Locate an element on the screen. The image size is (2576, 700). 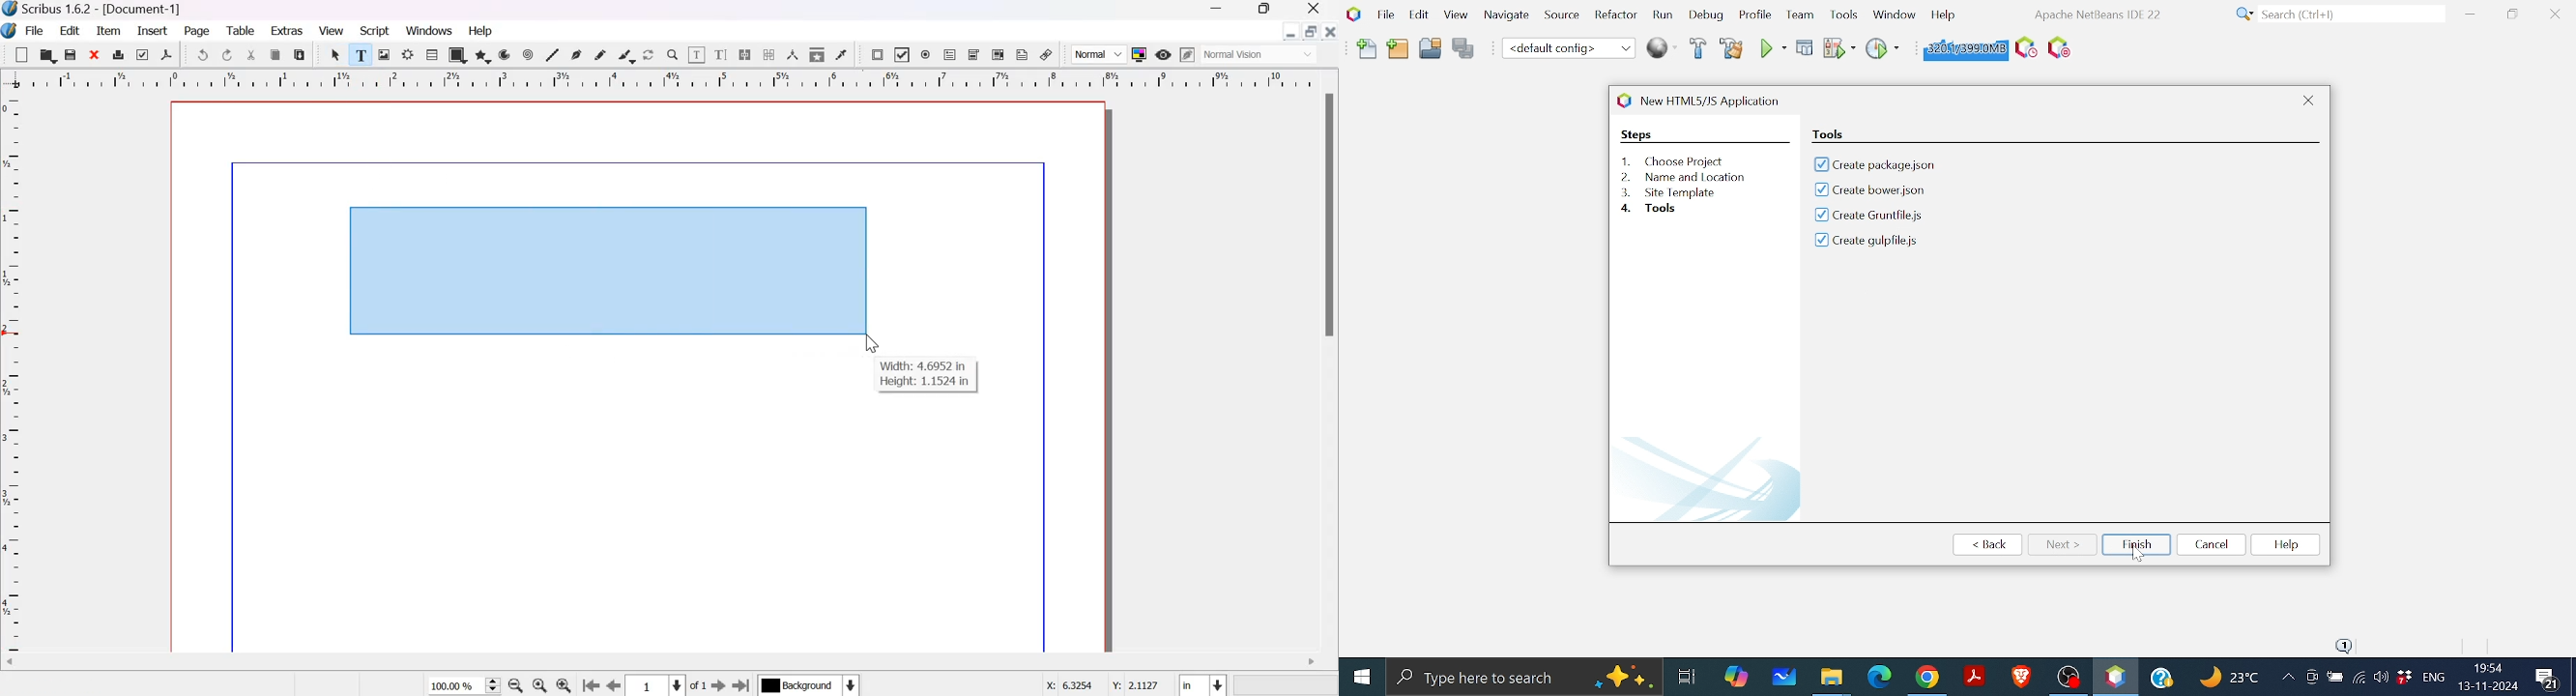
Comments is located at coordinates (2546, 677).